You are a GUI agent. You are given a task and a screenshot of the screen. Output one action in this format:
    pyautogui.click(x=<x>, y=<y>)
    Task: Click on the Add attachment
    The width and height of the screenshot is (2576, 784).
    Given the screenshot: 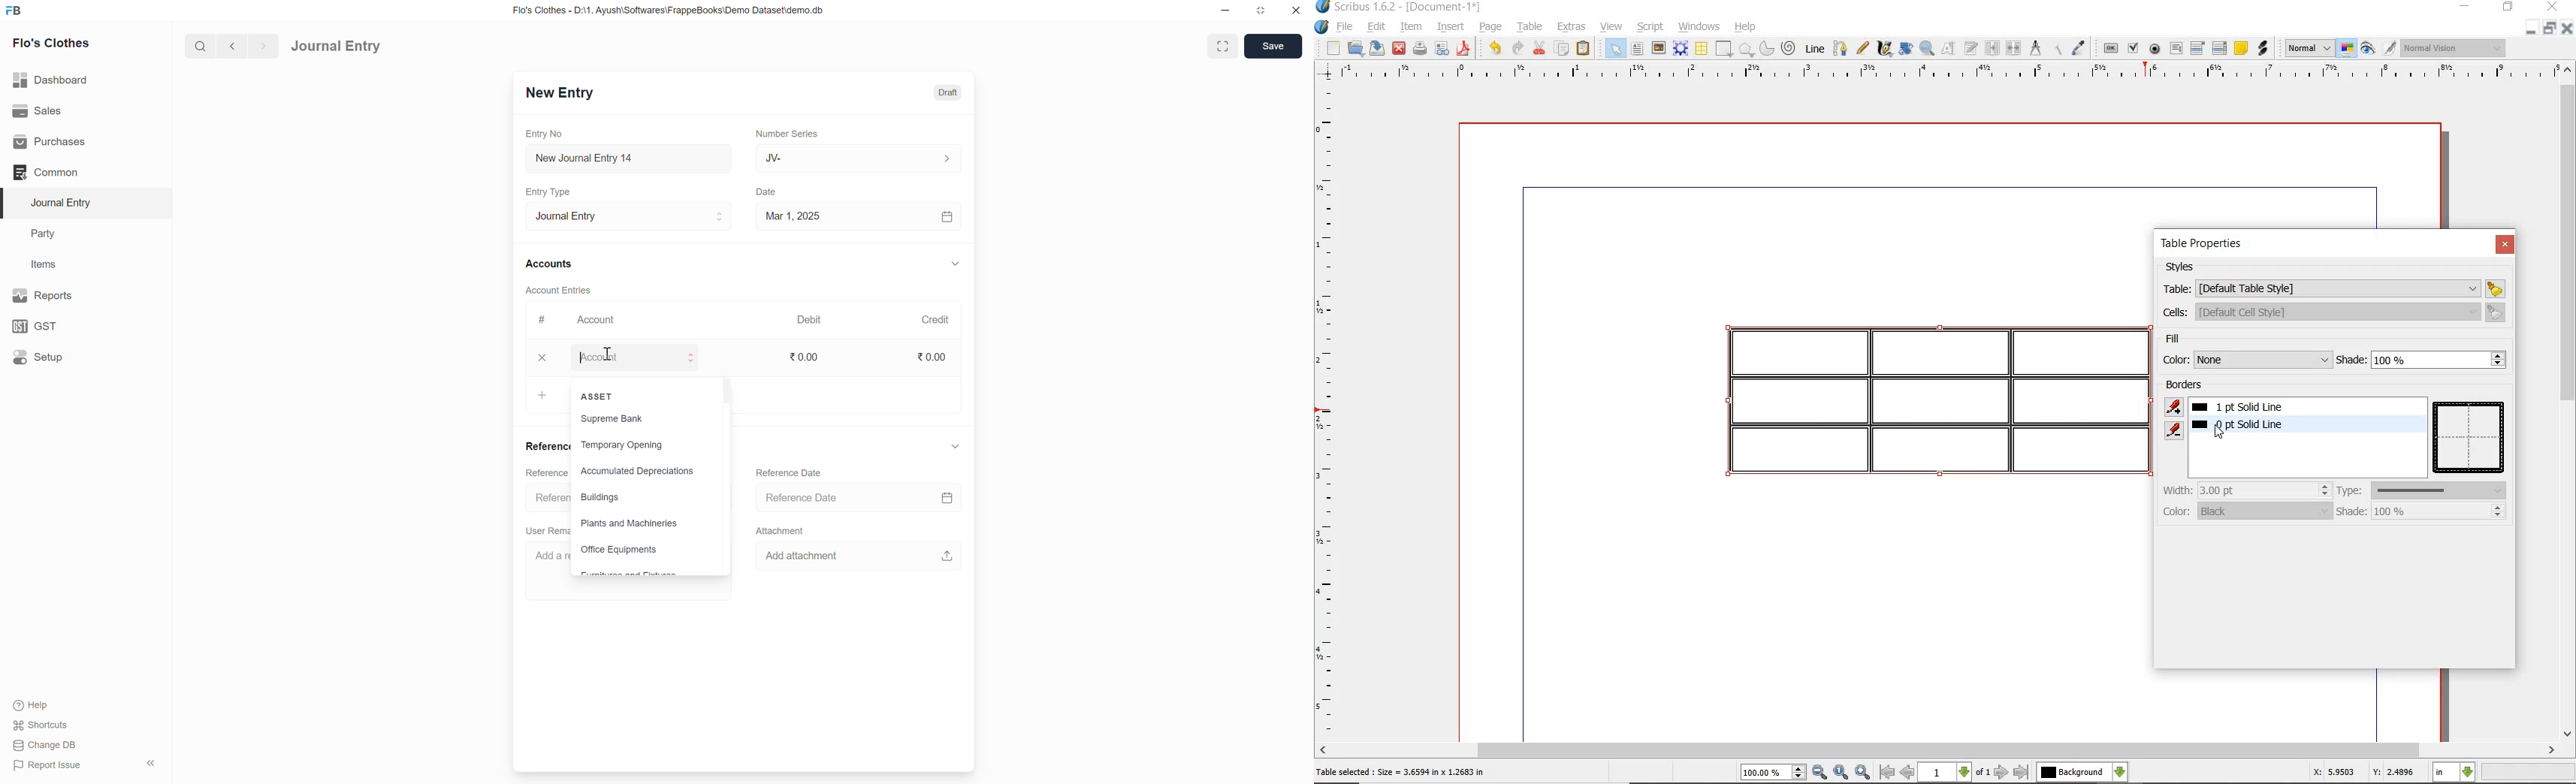 What is the action you would take?
    pyautogui.click(x=811, y=556)
    